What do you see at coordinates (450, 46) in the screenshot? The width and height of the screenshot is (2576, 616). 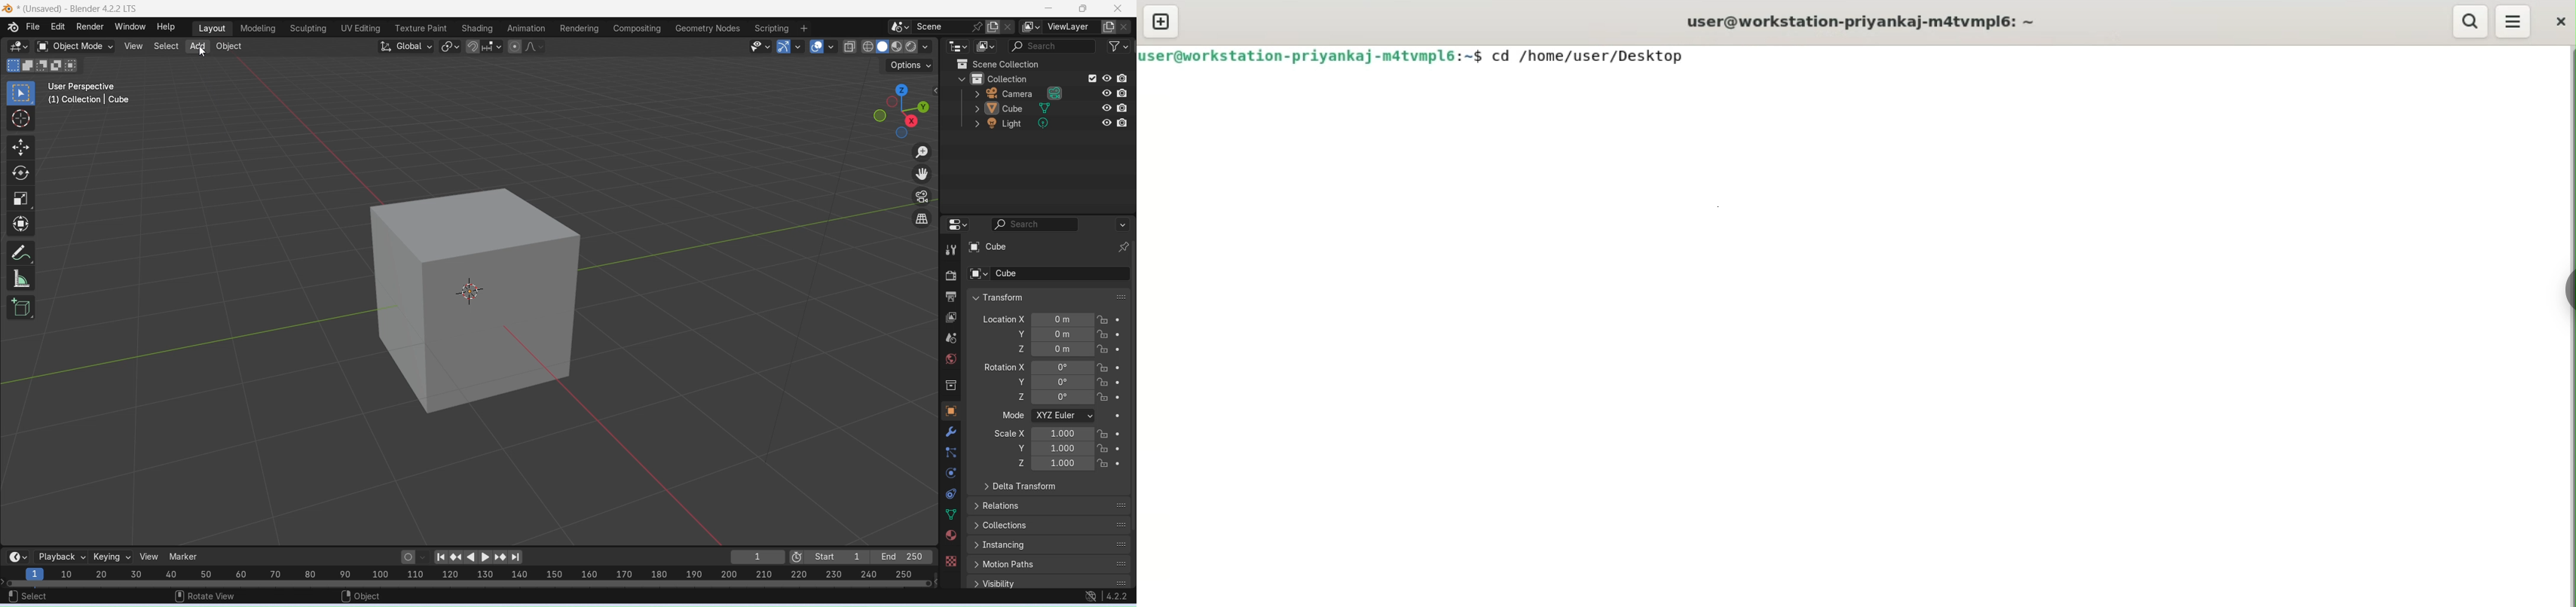 I see `Transform pivot point` at bounding box center [450, 46].